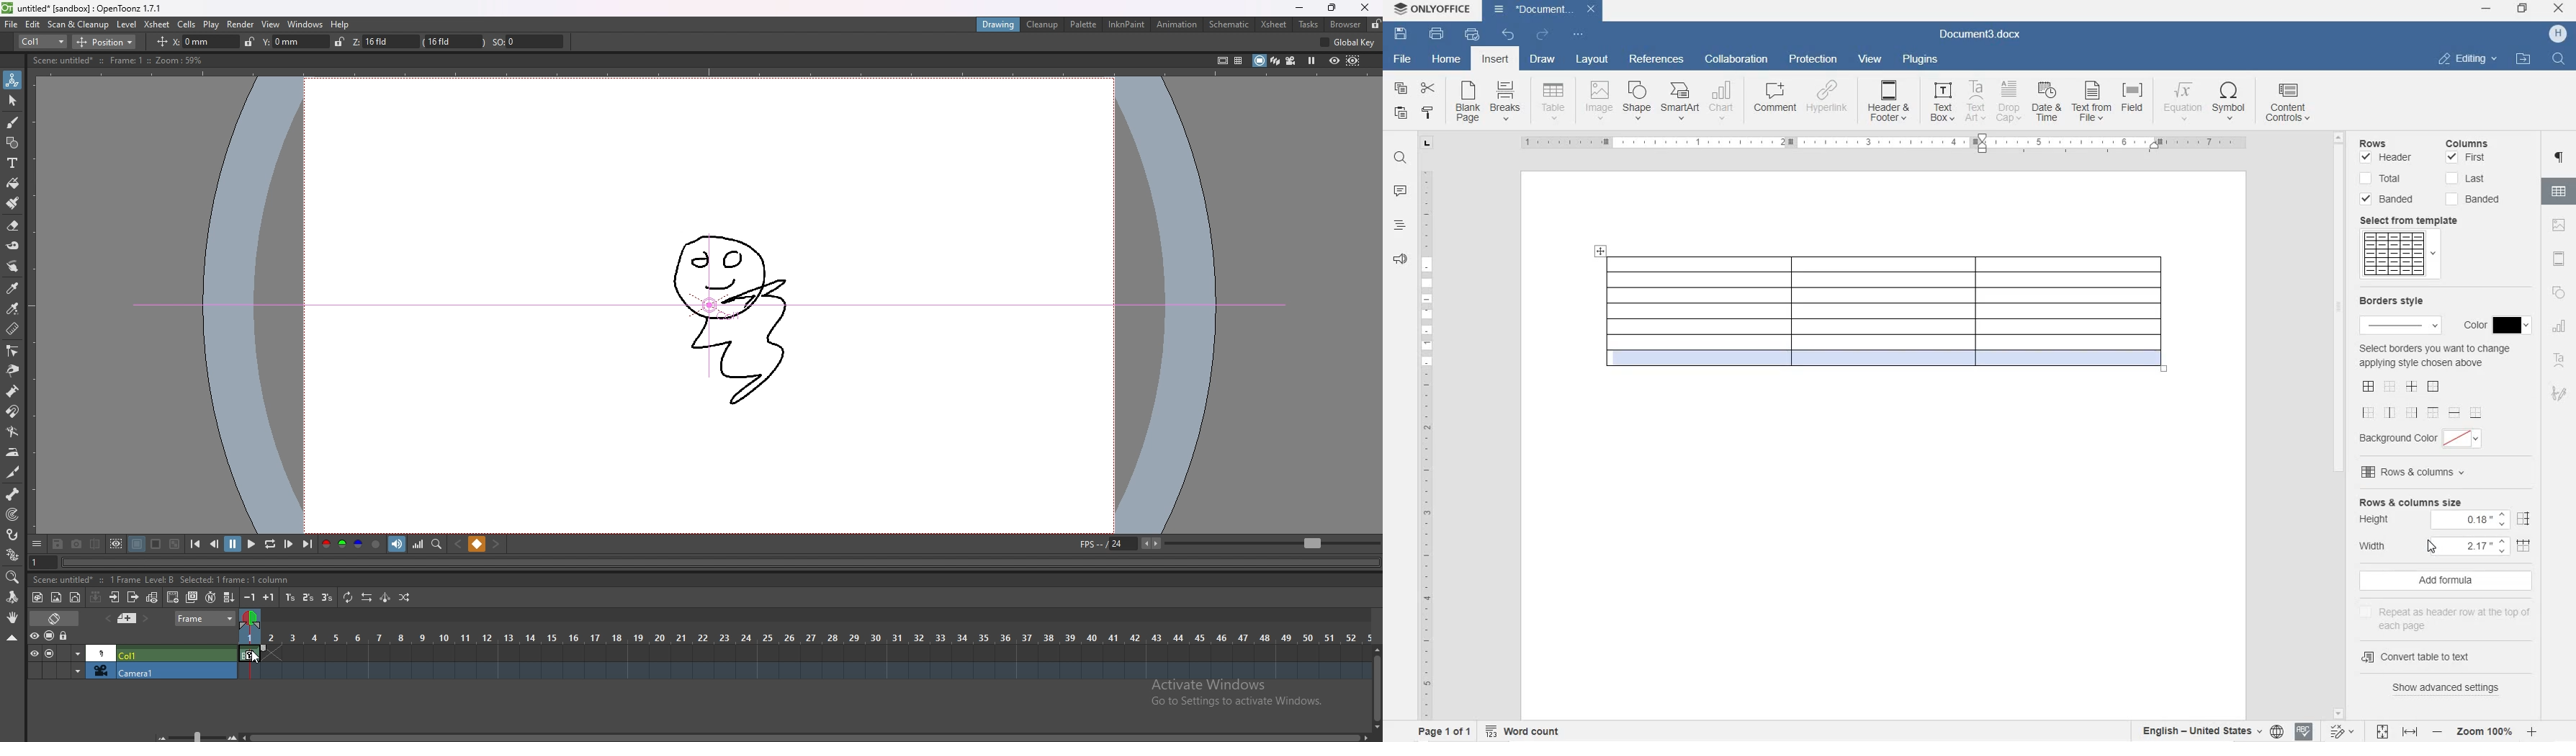 This screenshot has width=2576, height=756. What do you see at coordinates (1176, 24) in the screenshot?
I see `animation` at bounding box center [1176, 24].